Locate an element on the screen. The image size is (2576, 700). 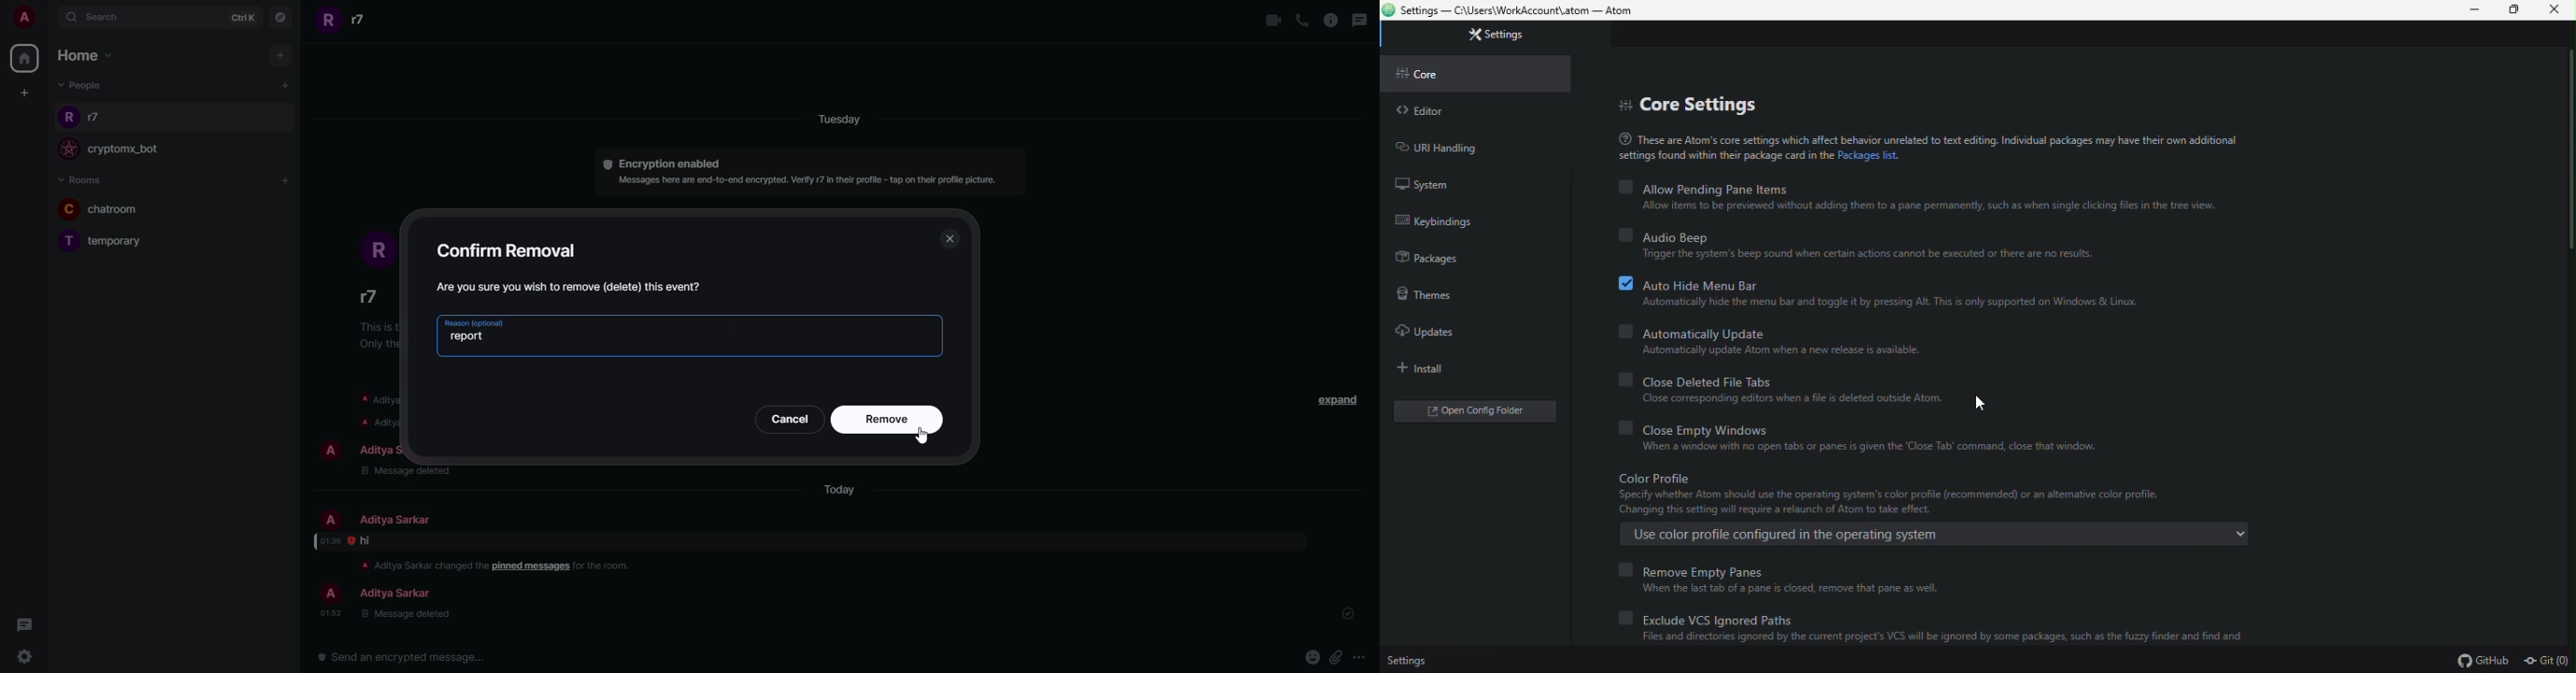
message is located at coordinates (367, 541).